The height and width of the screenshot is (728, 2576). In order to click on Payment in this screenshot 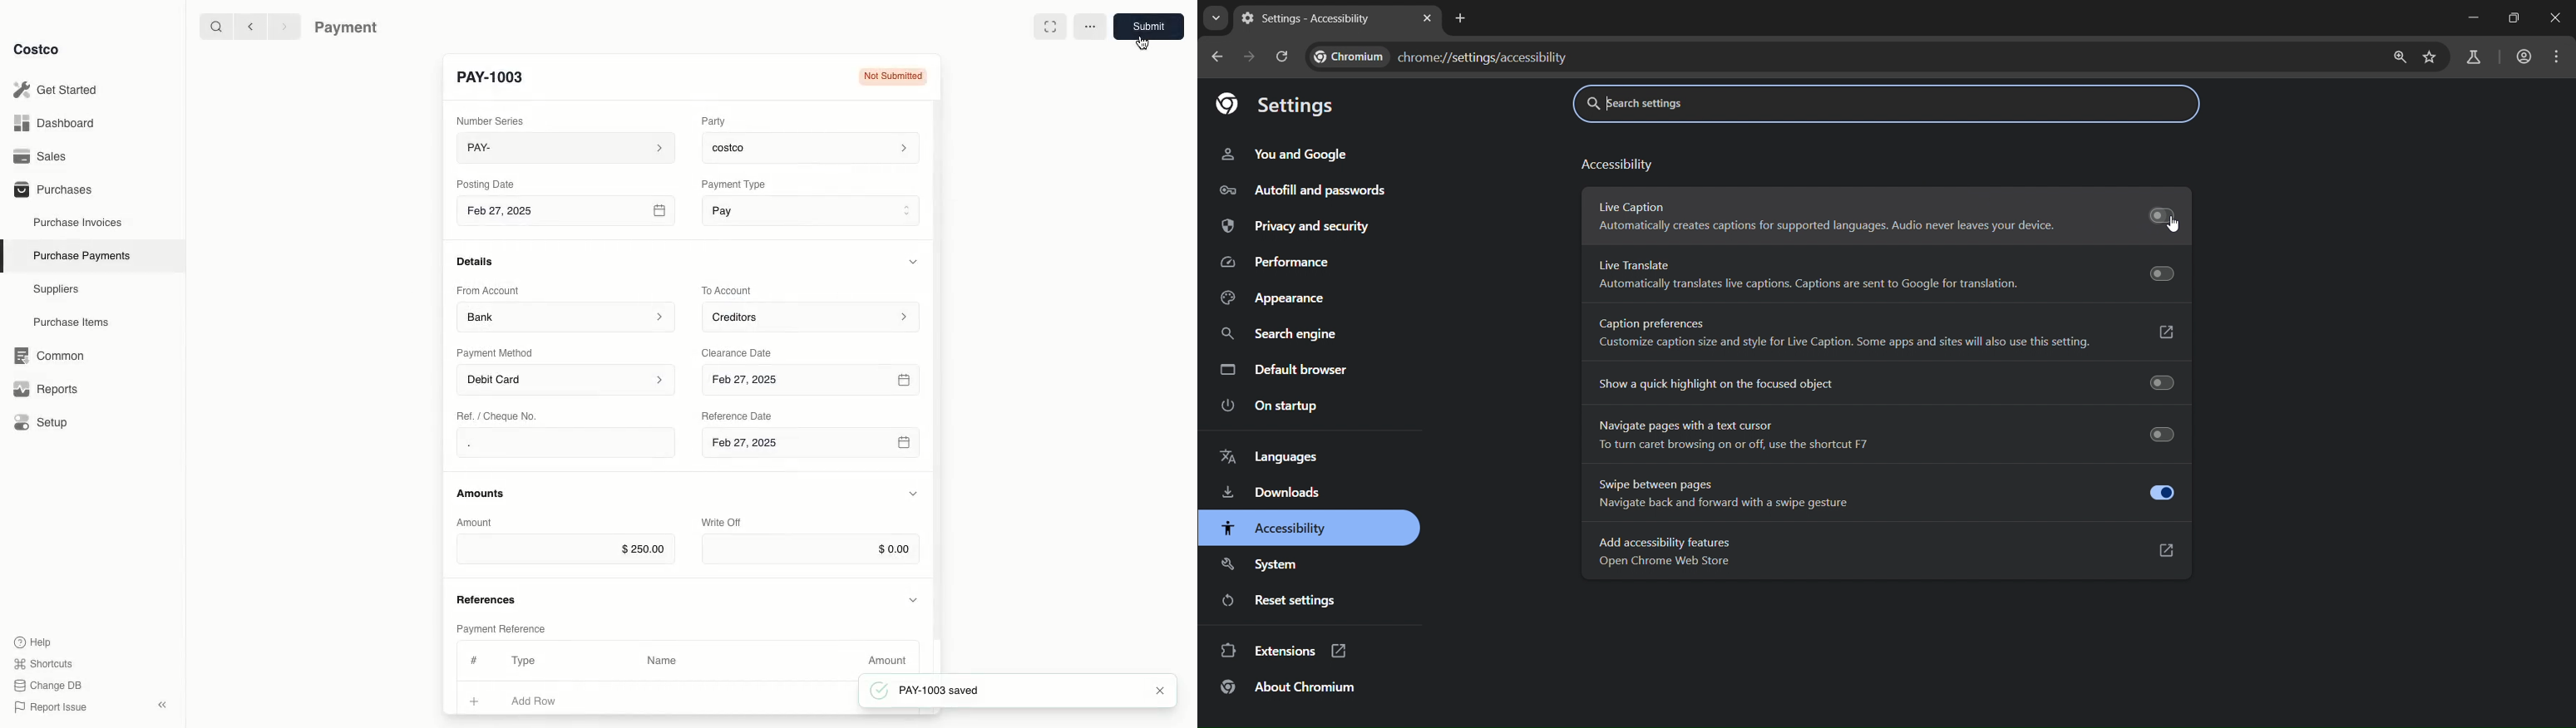, I will do `click(350, 29)`.